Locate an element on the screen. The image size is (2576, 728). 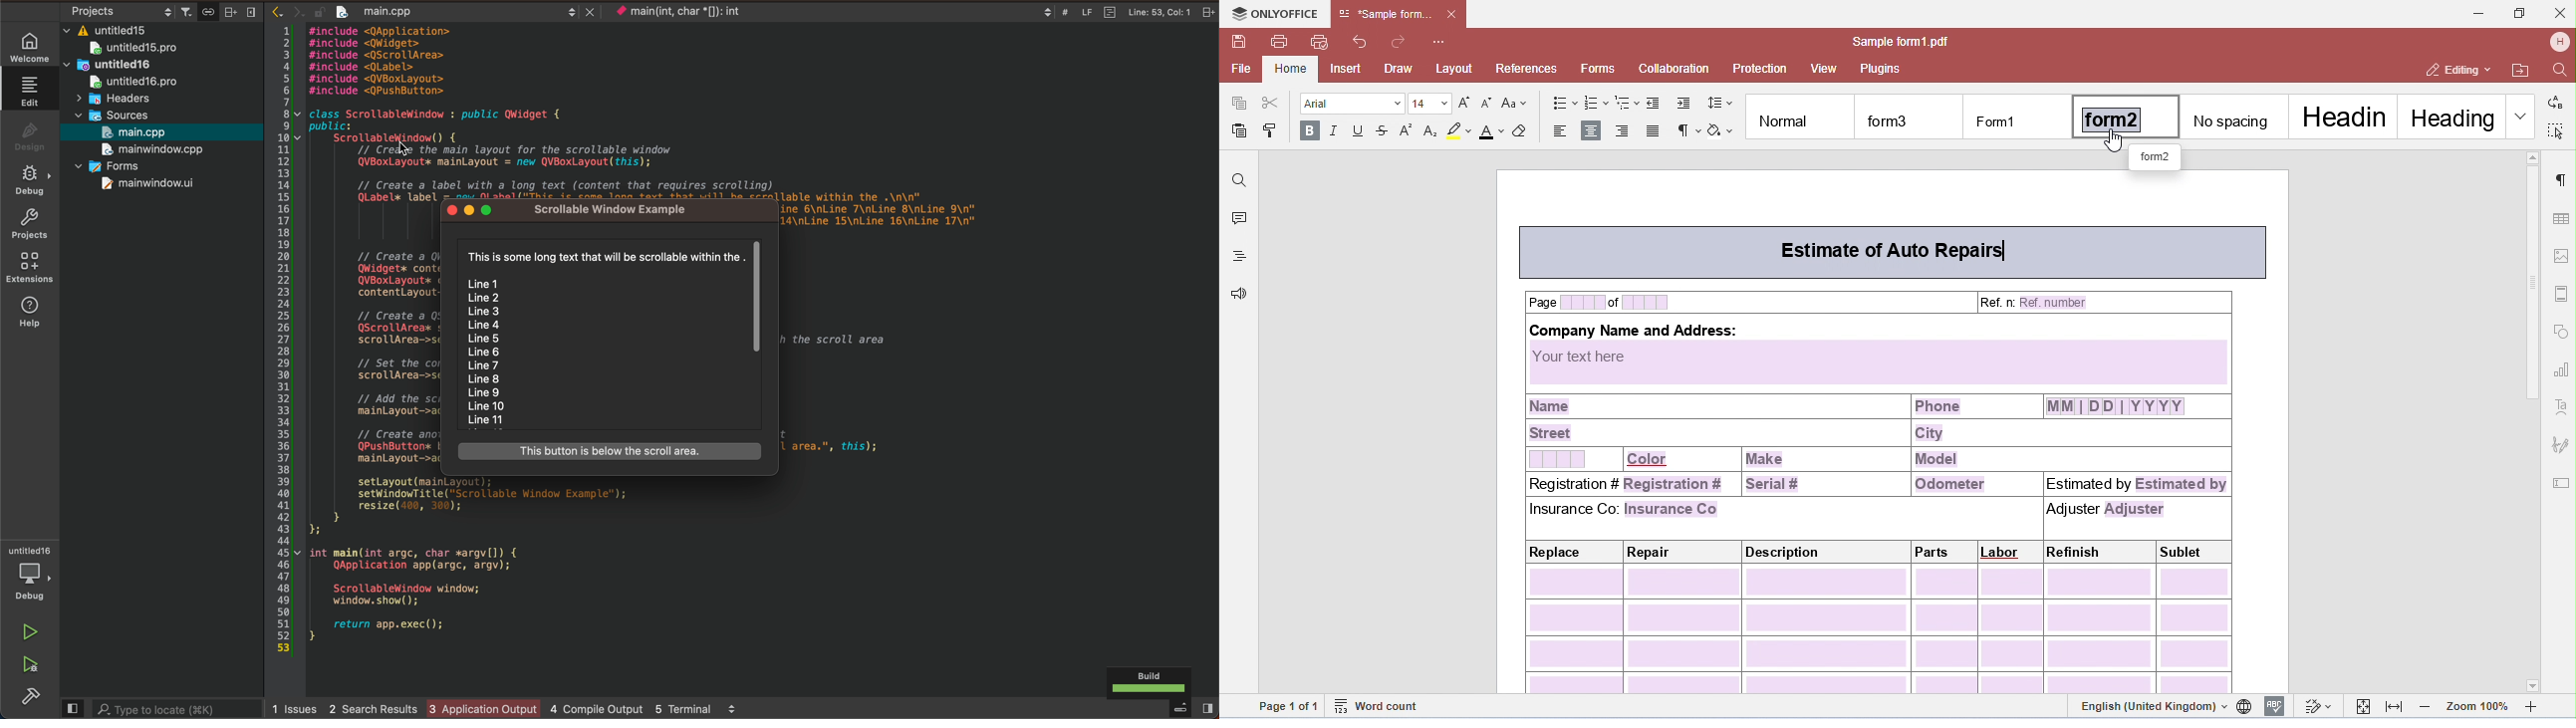
cursor is located at coordinates (397, 143).